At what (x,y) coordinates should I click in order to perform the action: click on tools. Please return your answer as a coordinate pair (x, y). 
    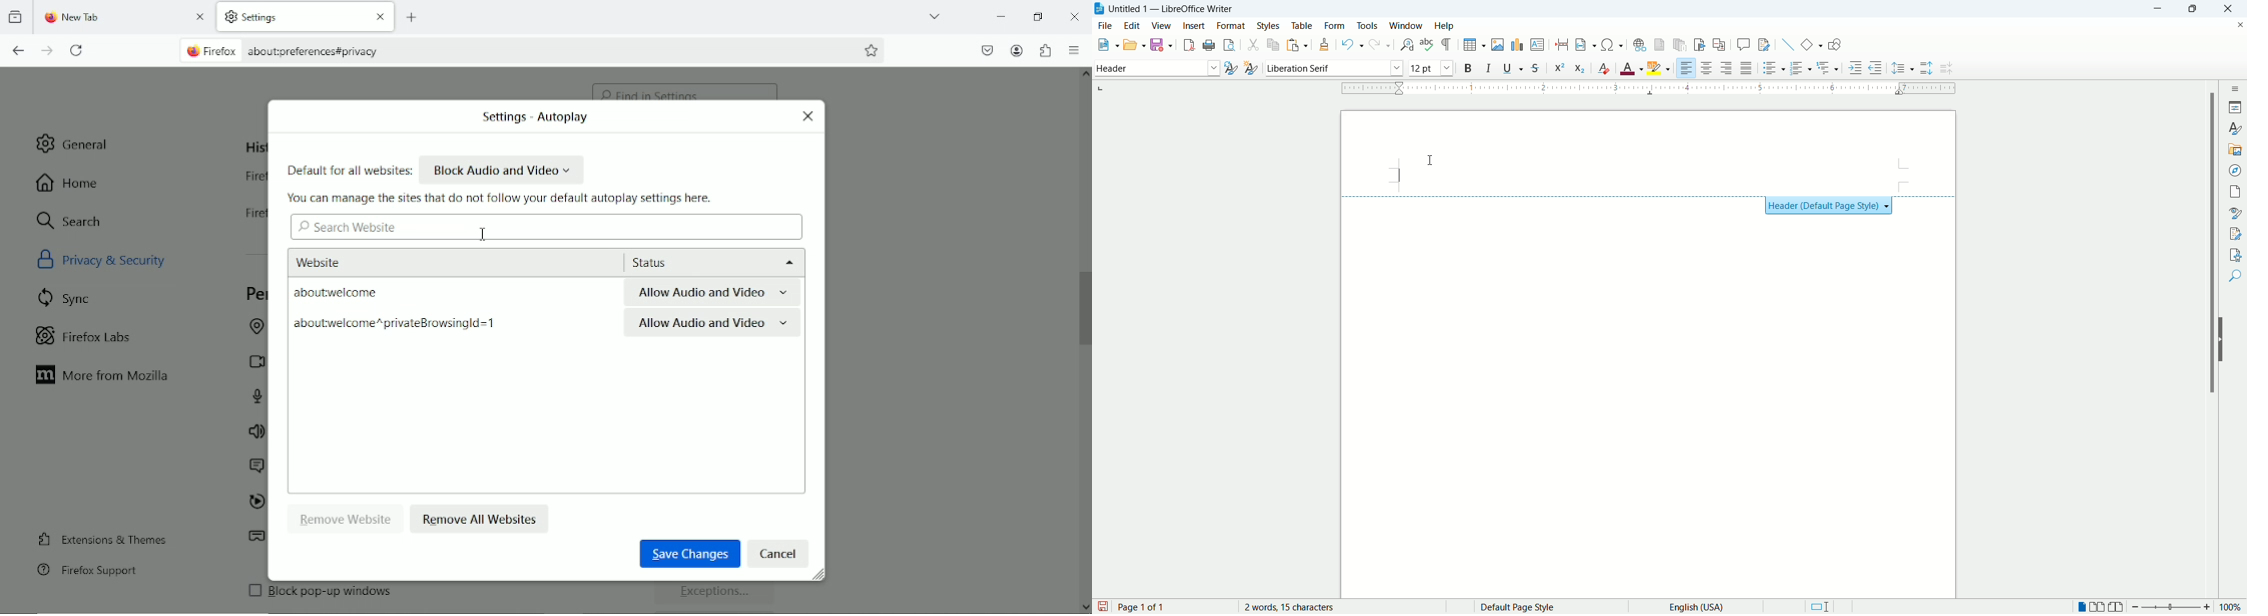
    Looking at the image, I should click on (1368, 26).